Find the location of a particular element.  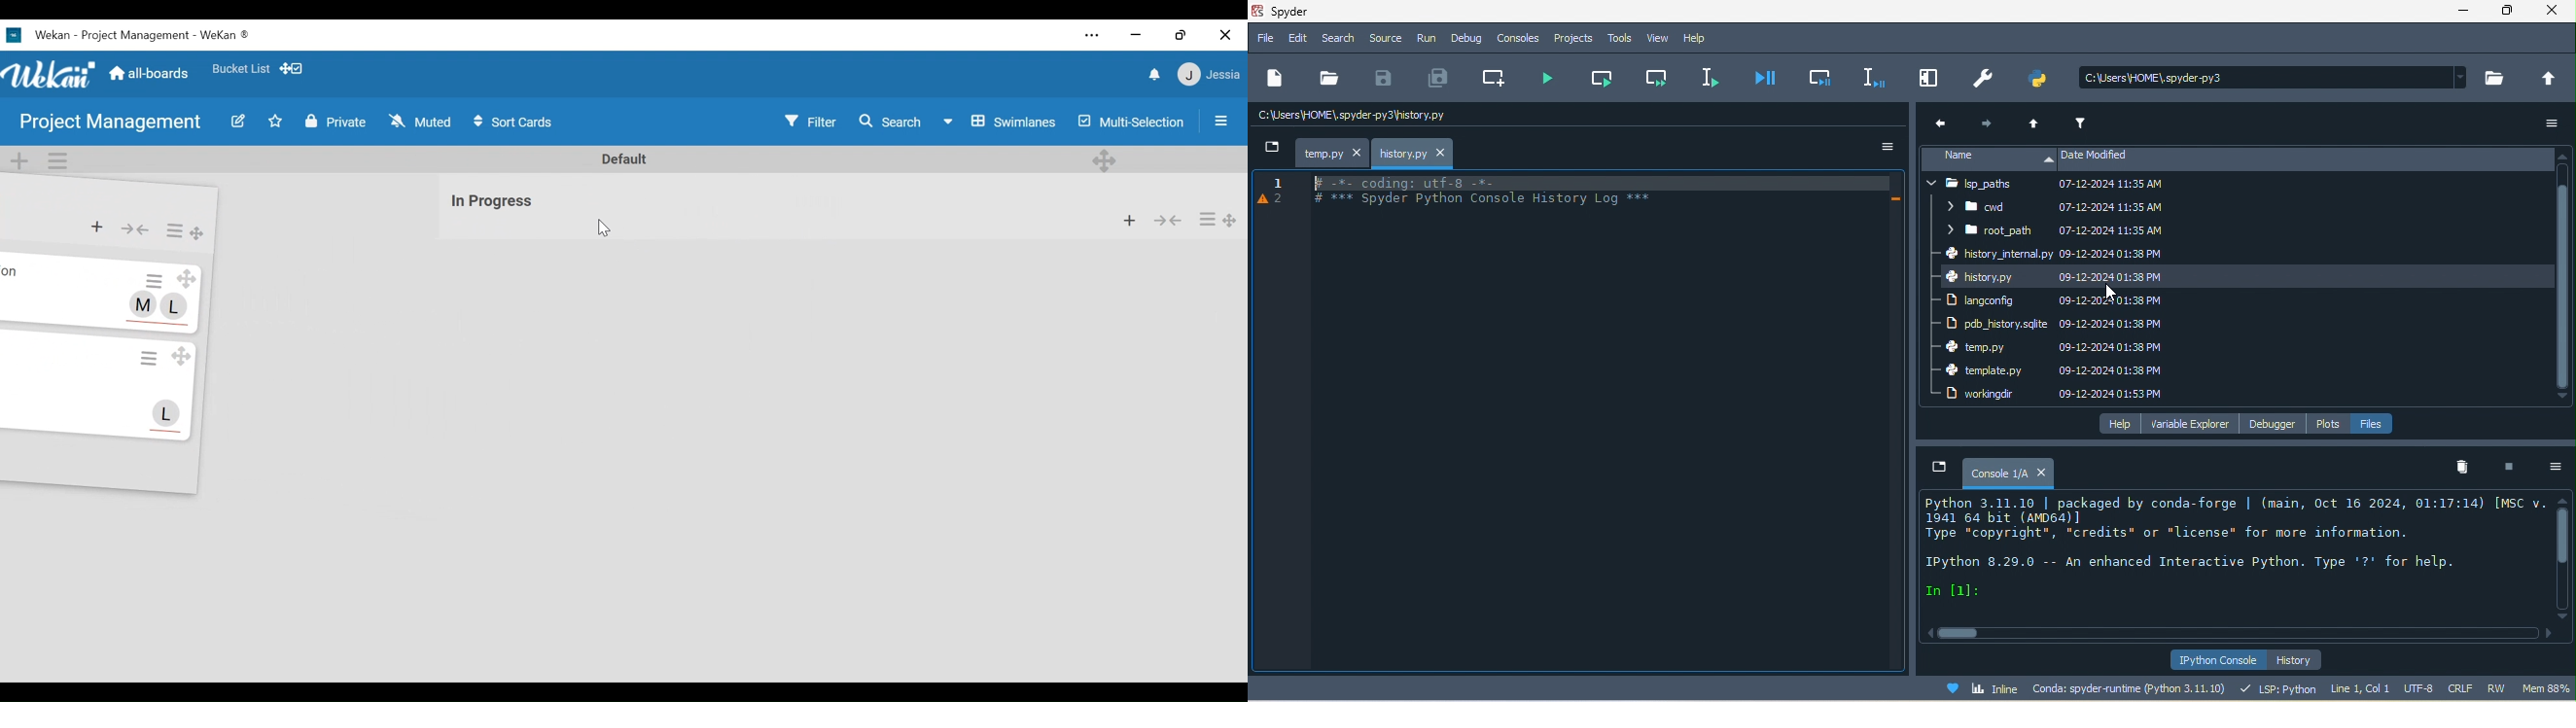

Add card to the top of list is located at coordinates (97, 226).